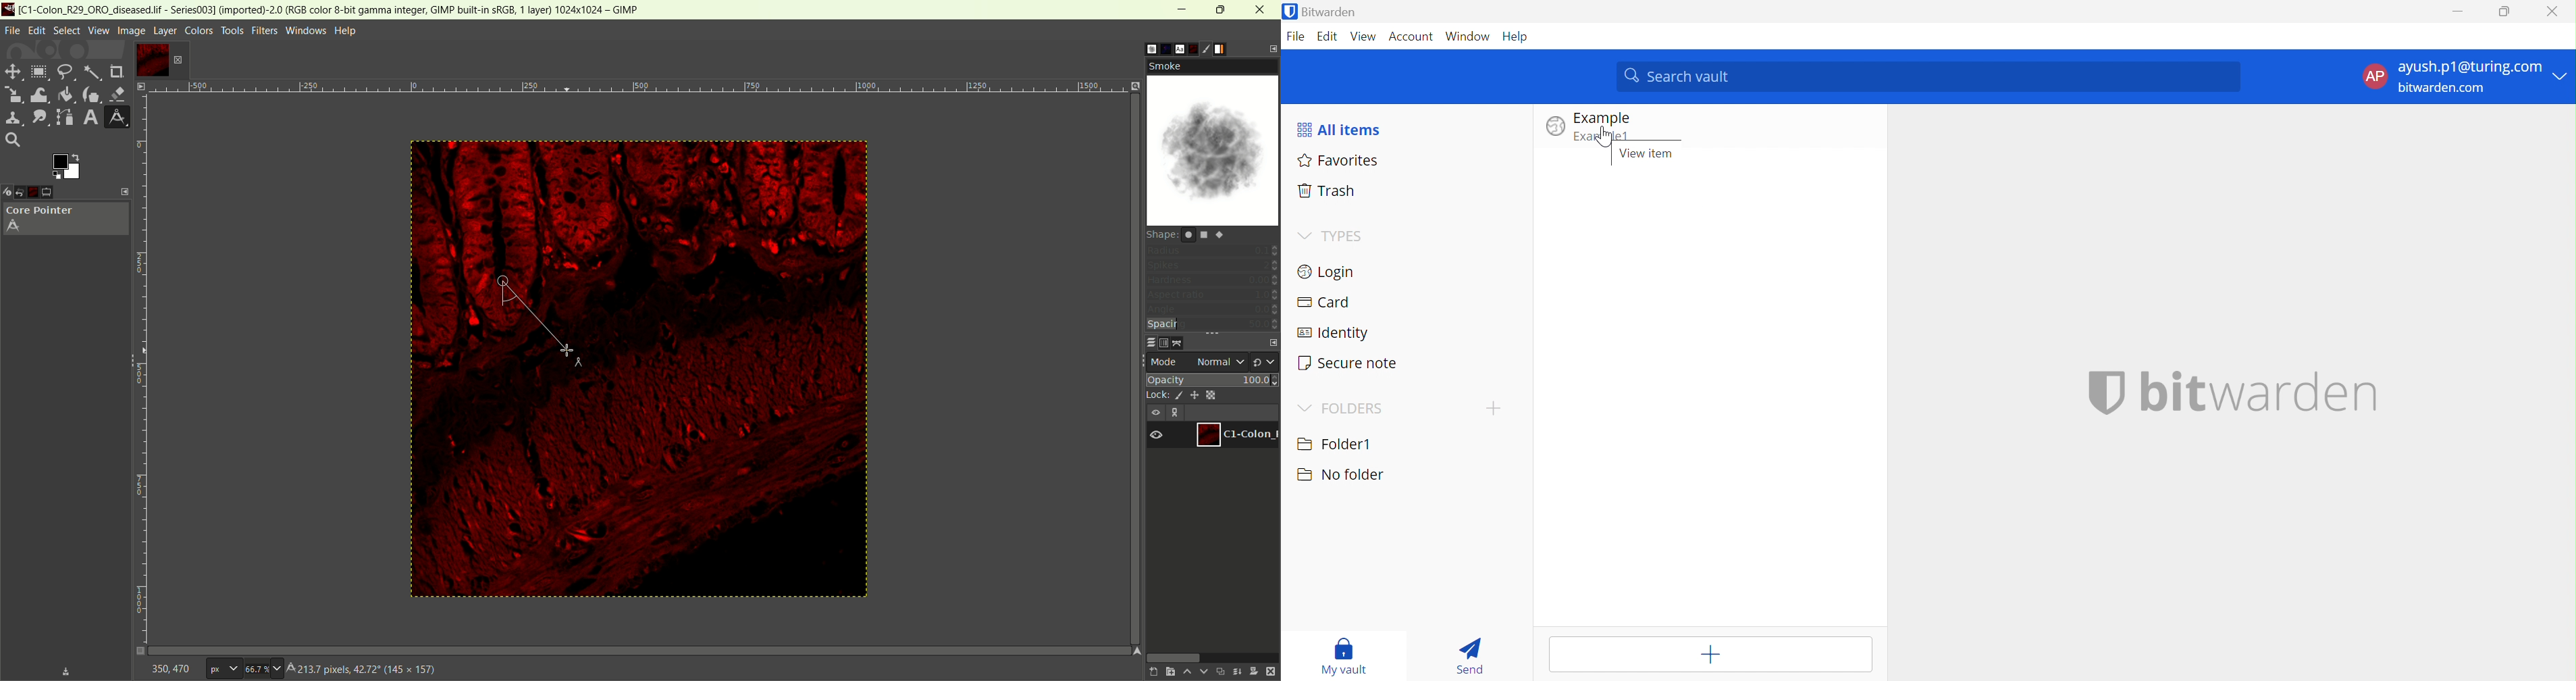 This screenshot has width=2576, height=700. I want to click on smoke, so click(1212, 142).